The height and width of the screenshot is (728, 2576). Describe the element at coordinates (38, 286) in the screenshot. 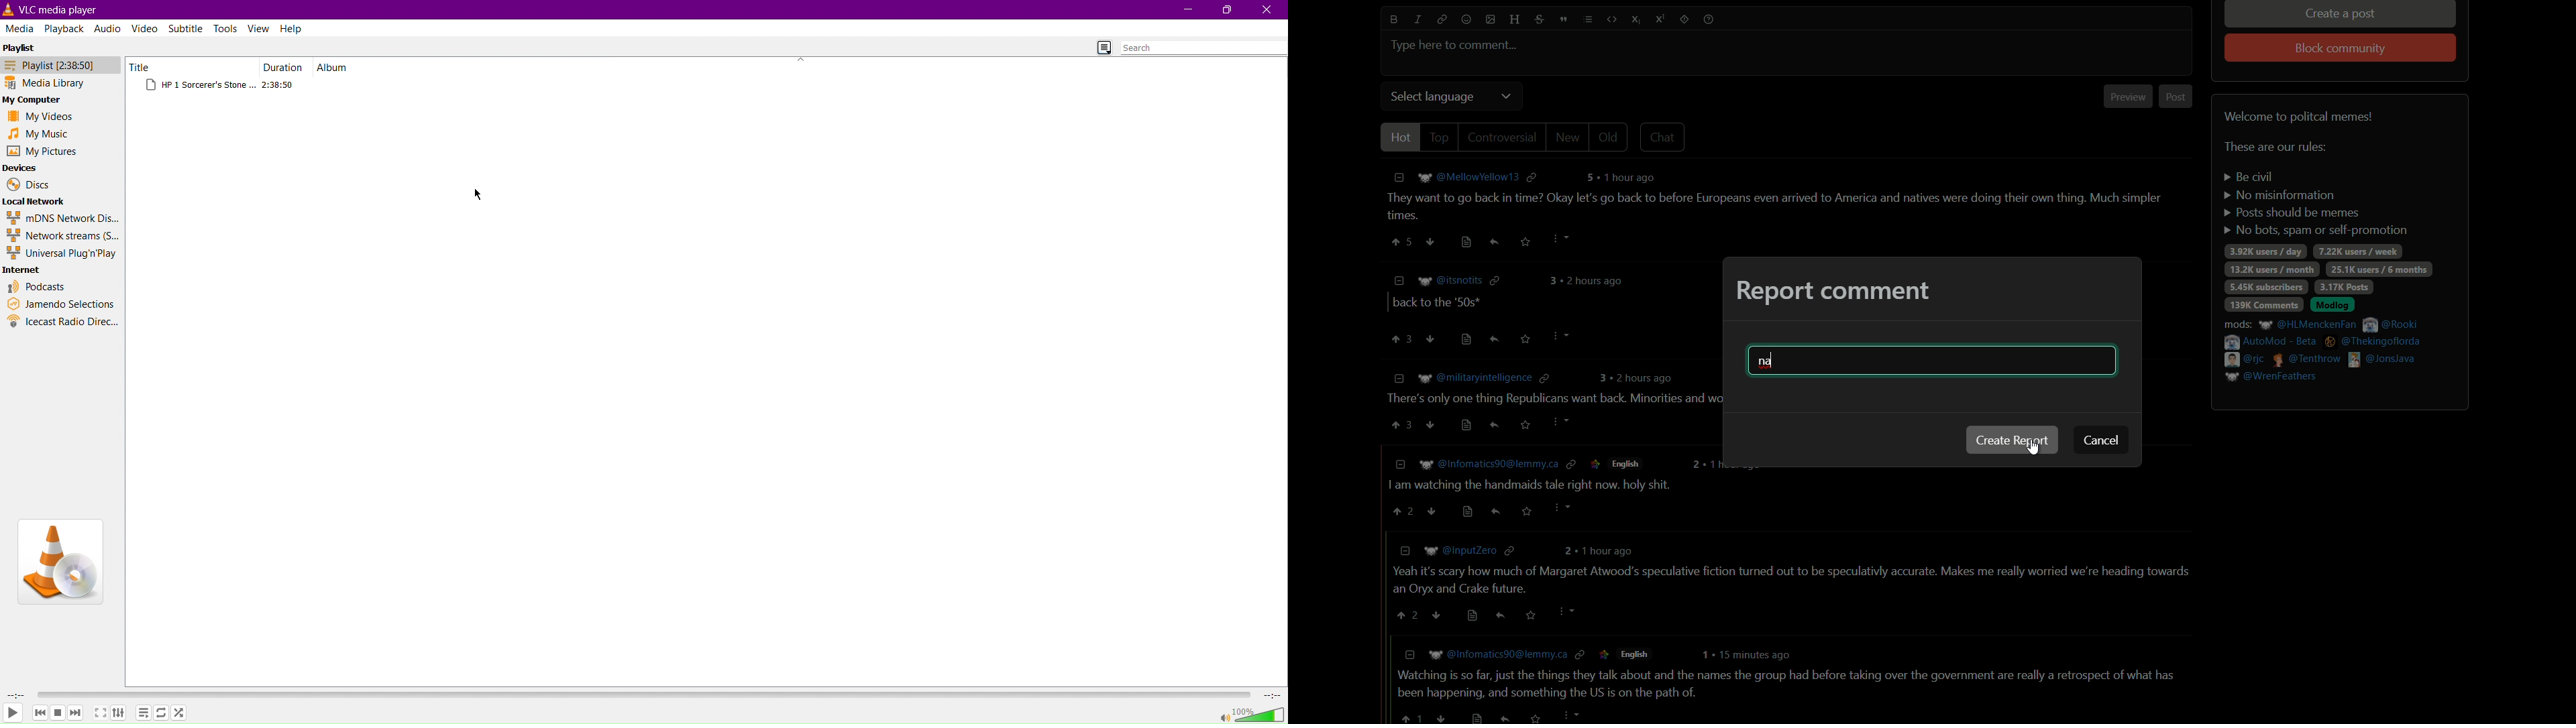

I see `Podcasts` at that location.